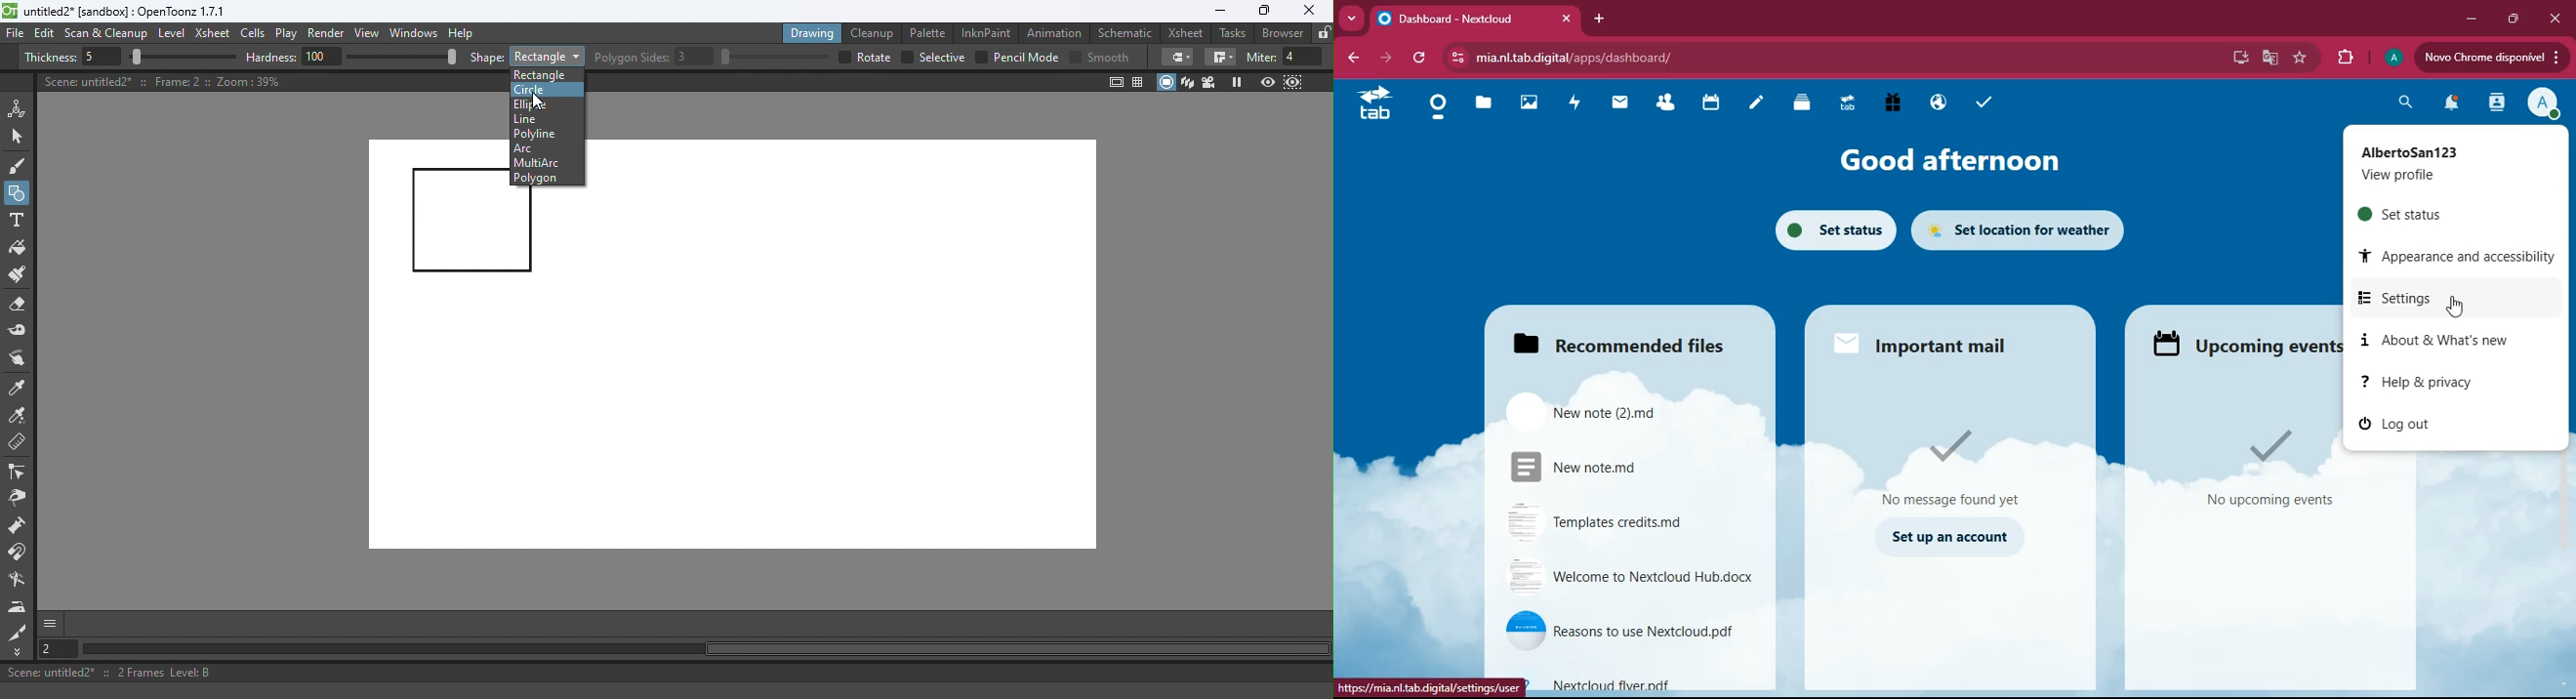  I want to click on friends, so click(1667, 104).